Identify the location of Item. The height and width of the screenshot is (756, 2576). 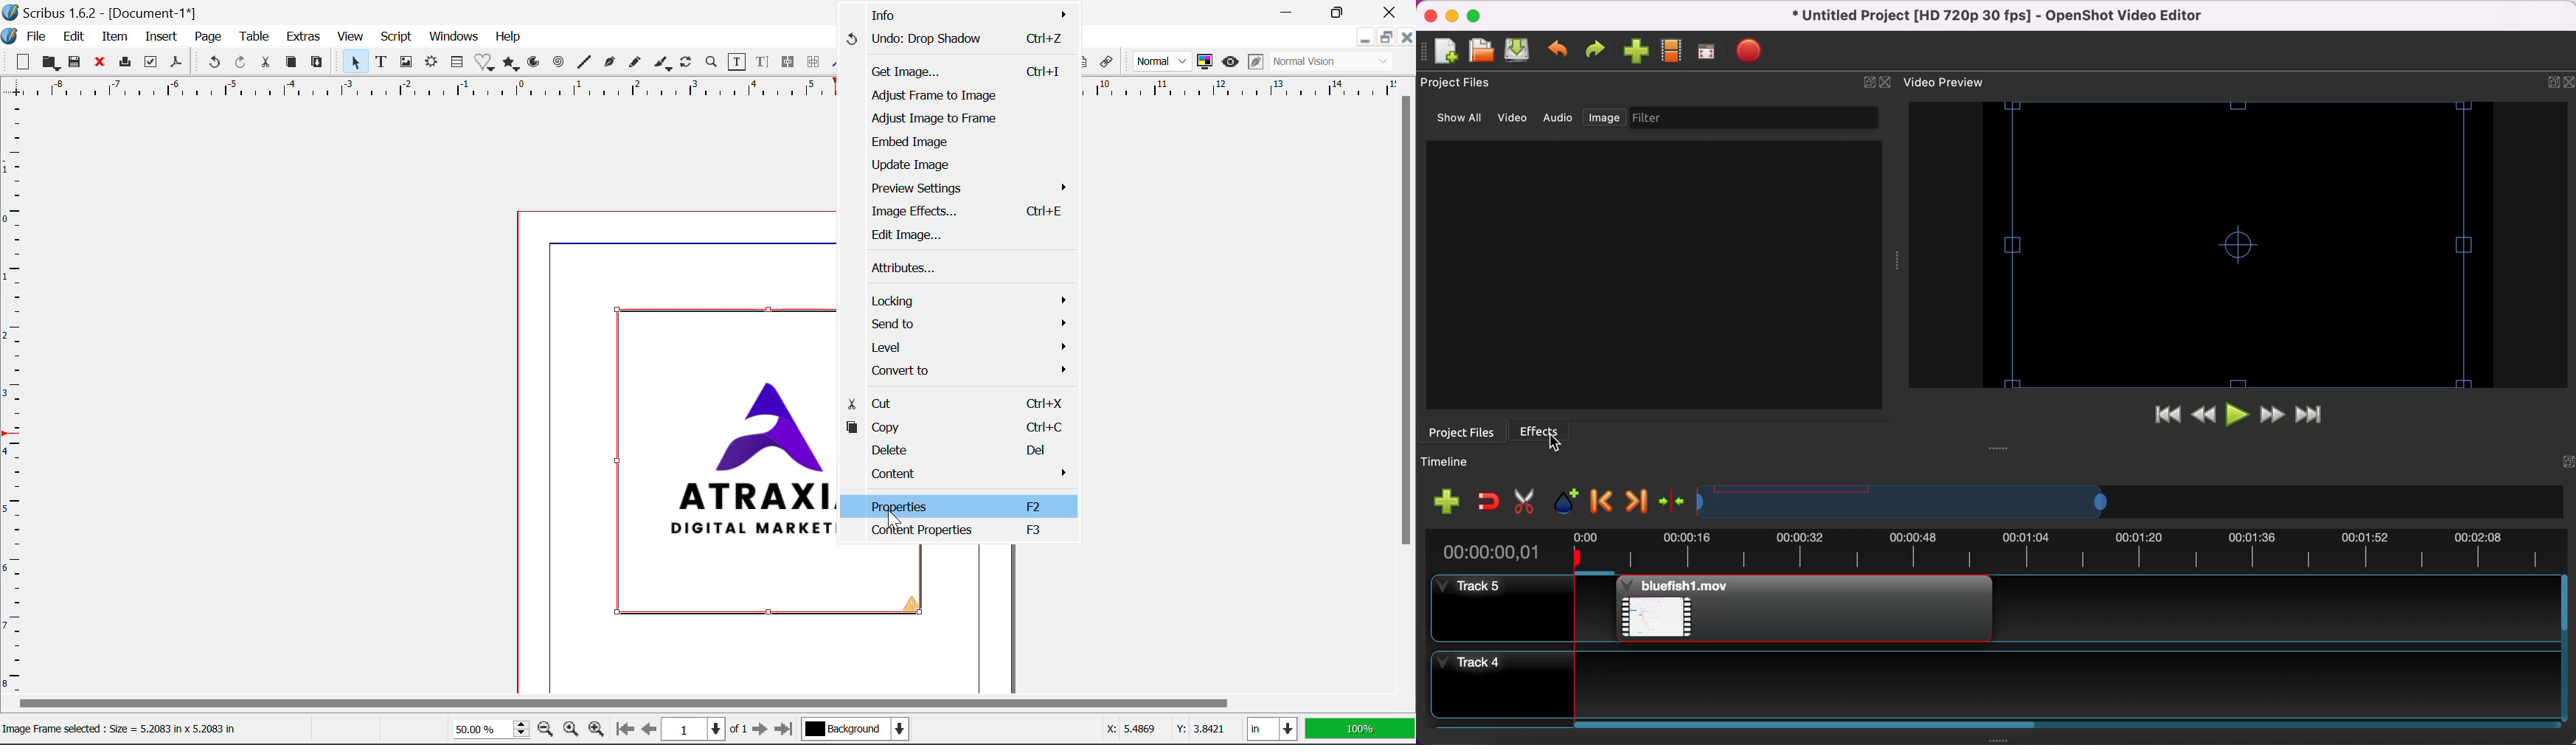
(115, 38).